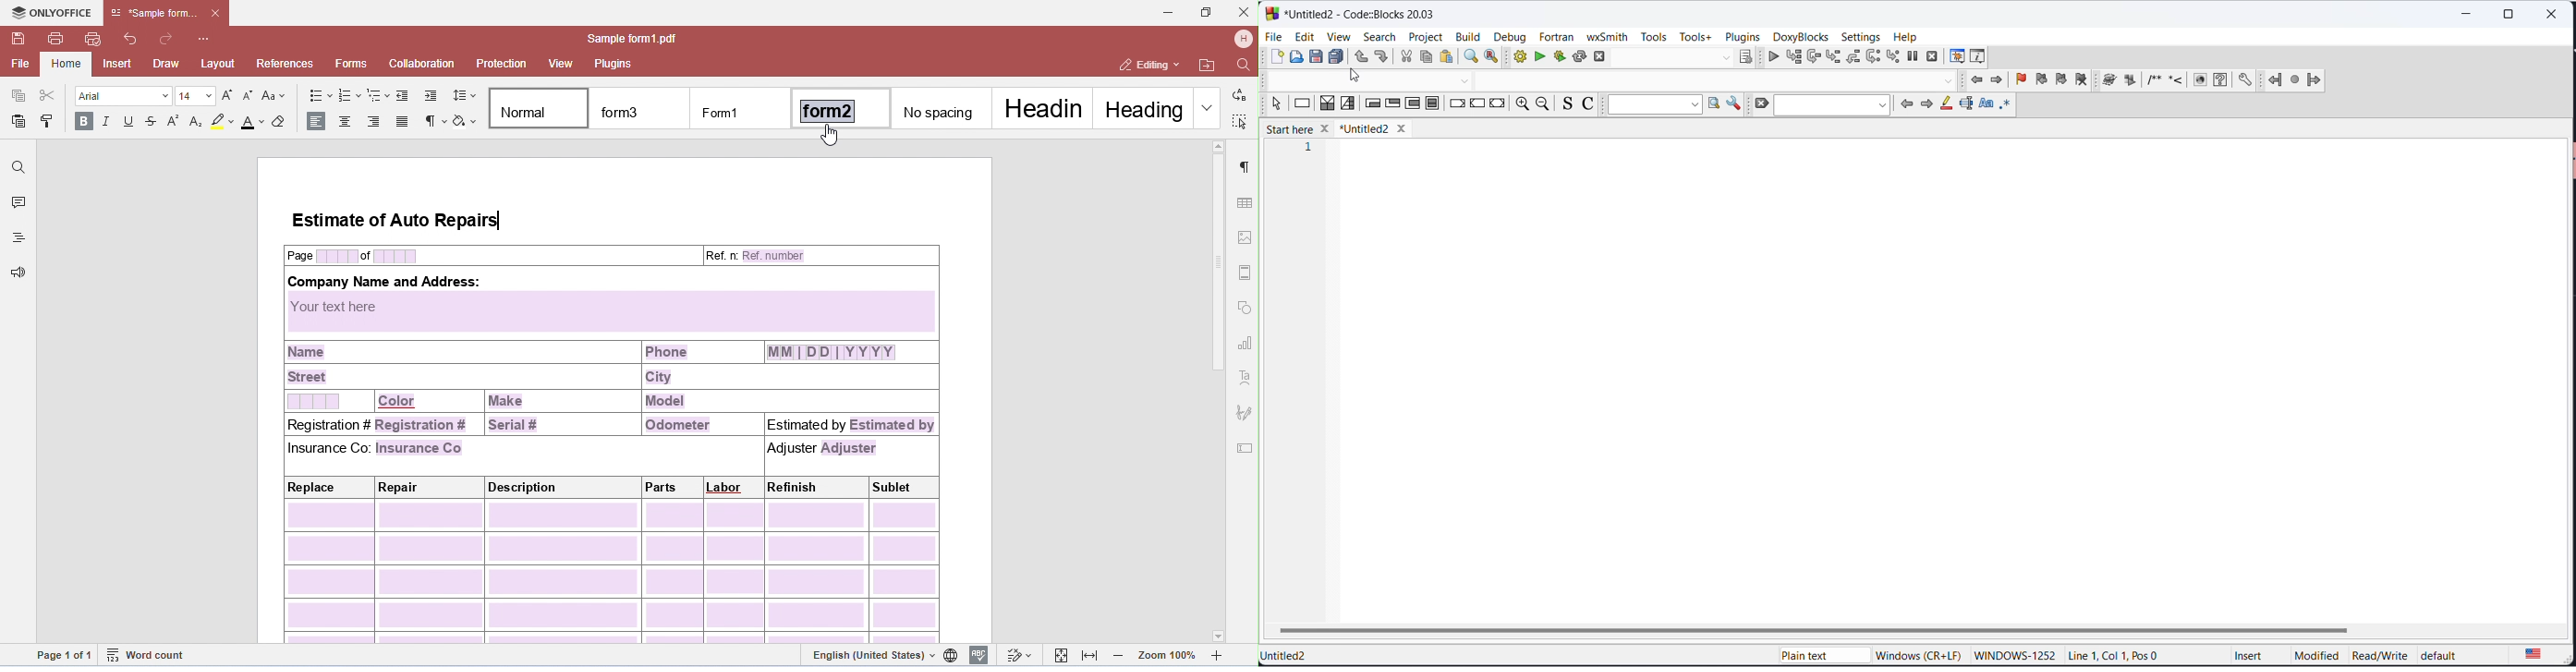  Describe the element at coordinates (1569, 105) in the screenshot. I see `toggle source` at that location.